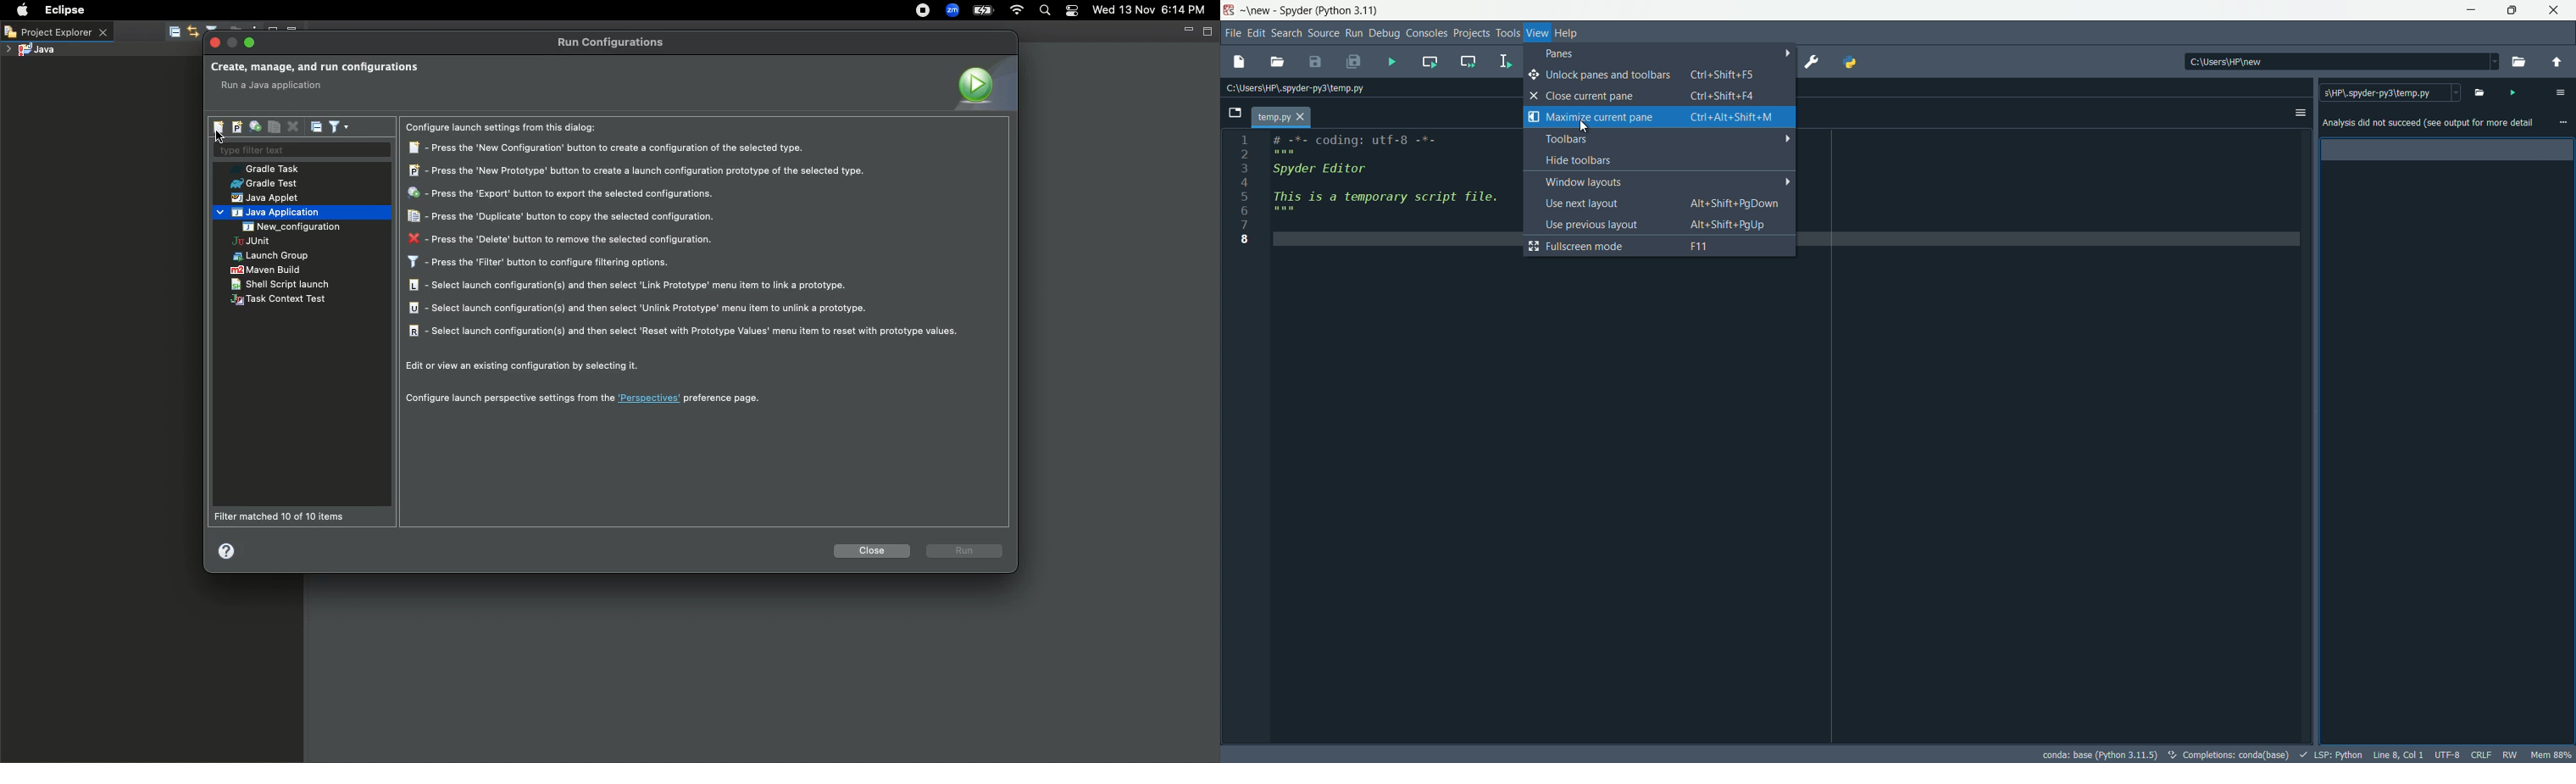 The width and height of the screenshot is (2576, 784). I want to click on minimize, so click(2474, 11).